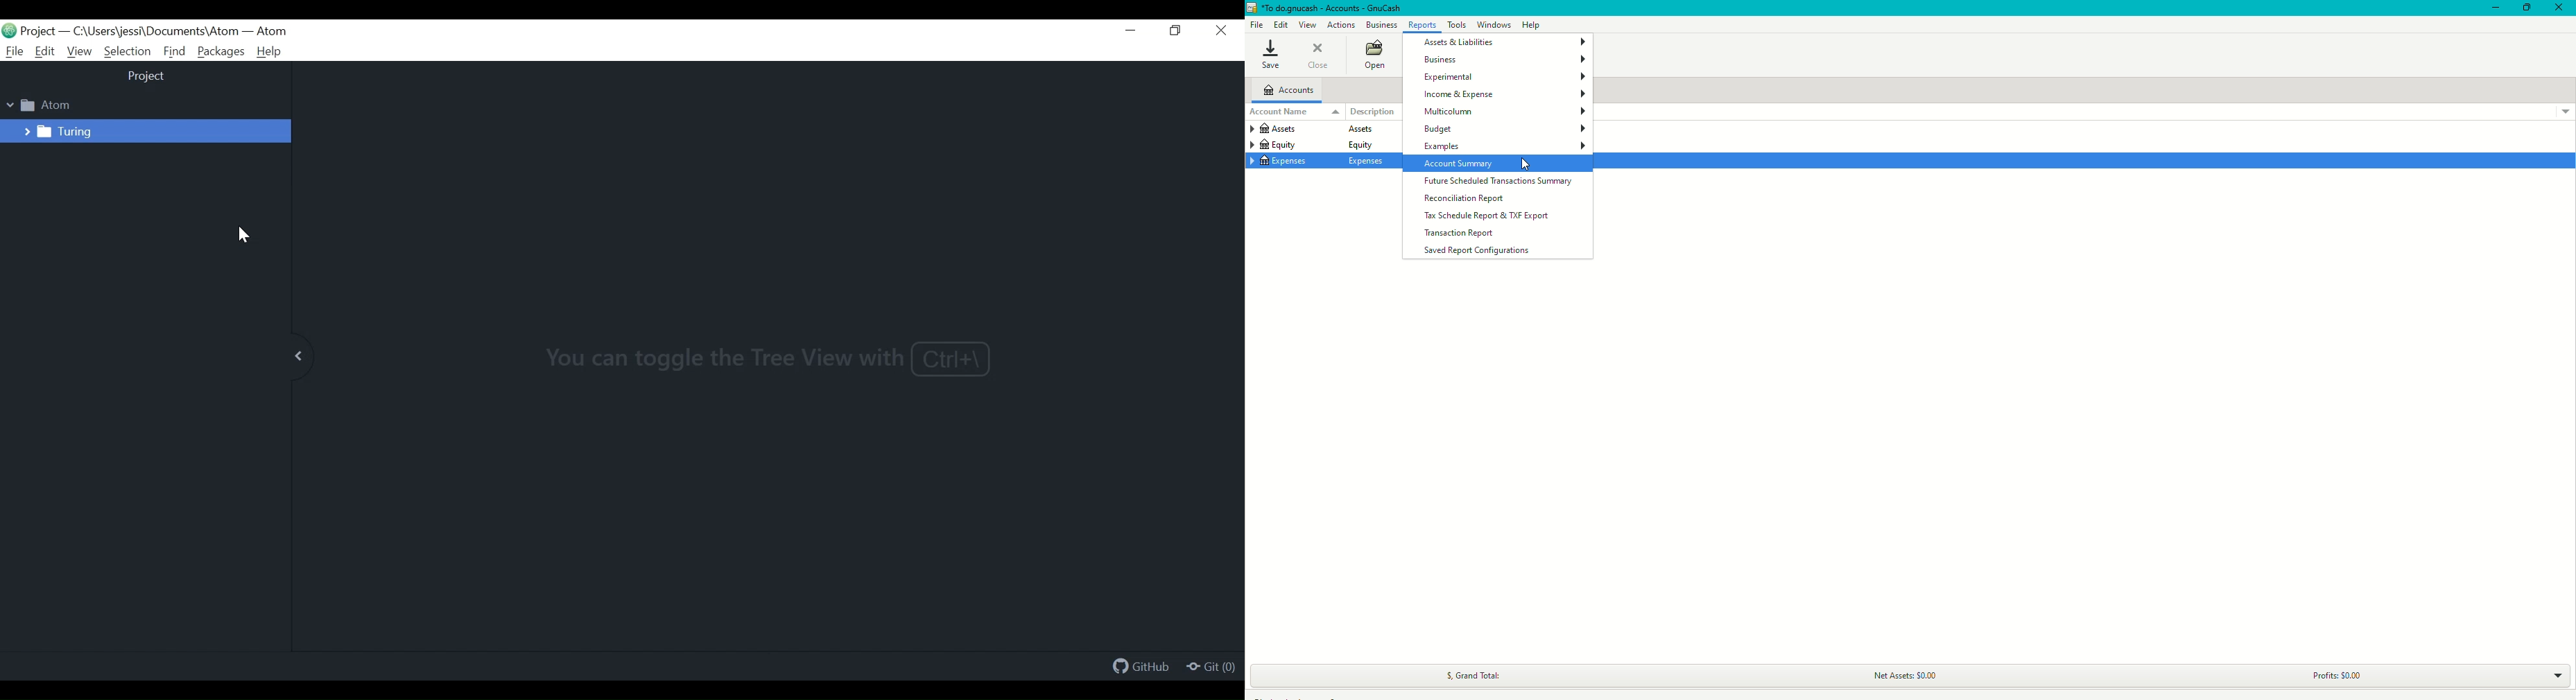 This screenshot has width=2576, height=700. What do you see at coordinates (1505, 60) in the screenshot?
I see `Business` at bounding box center [1505, 60].